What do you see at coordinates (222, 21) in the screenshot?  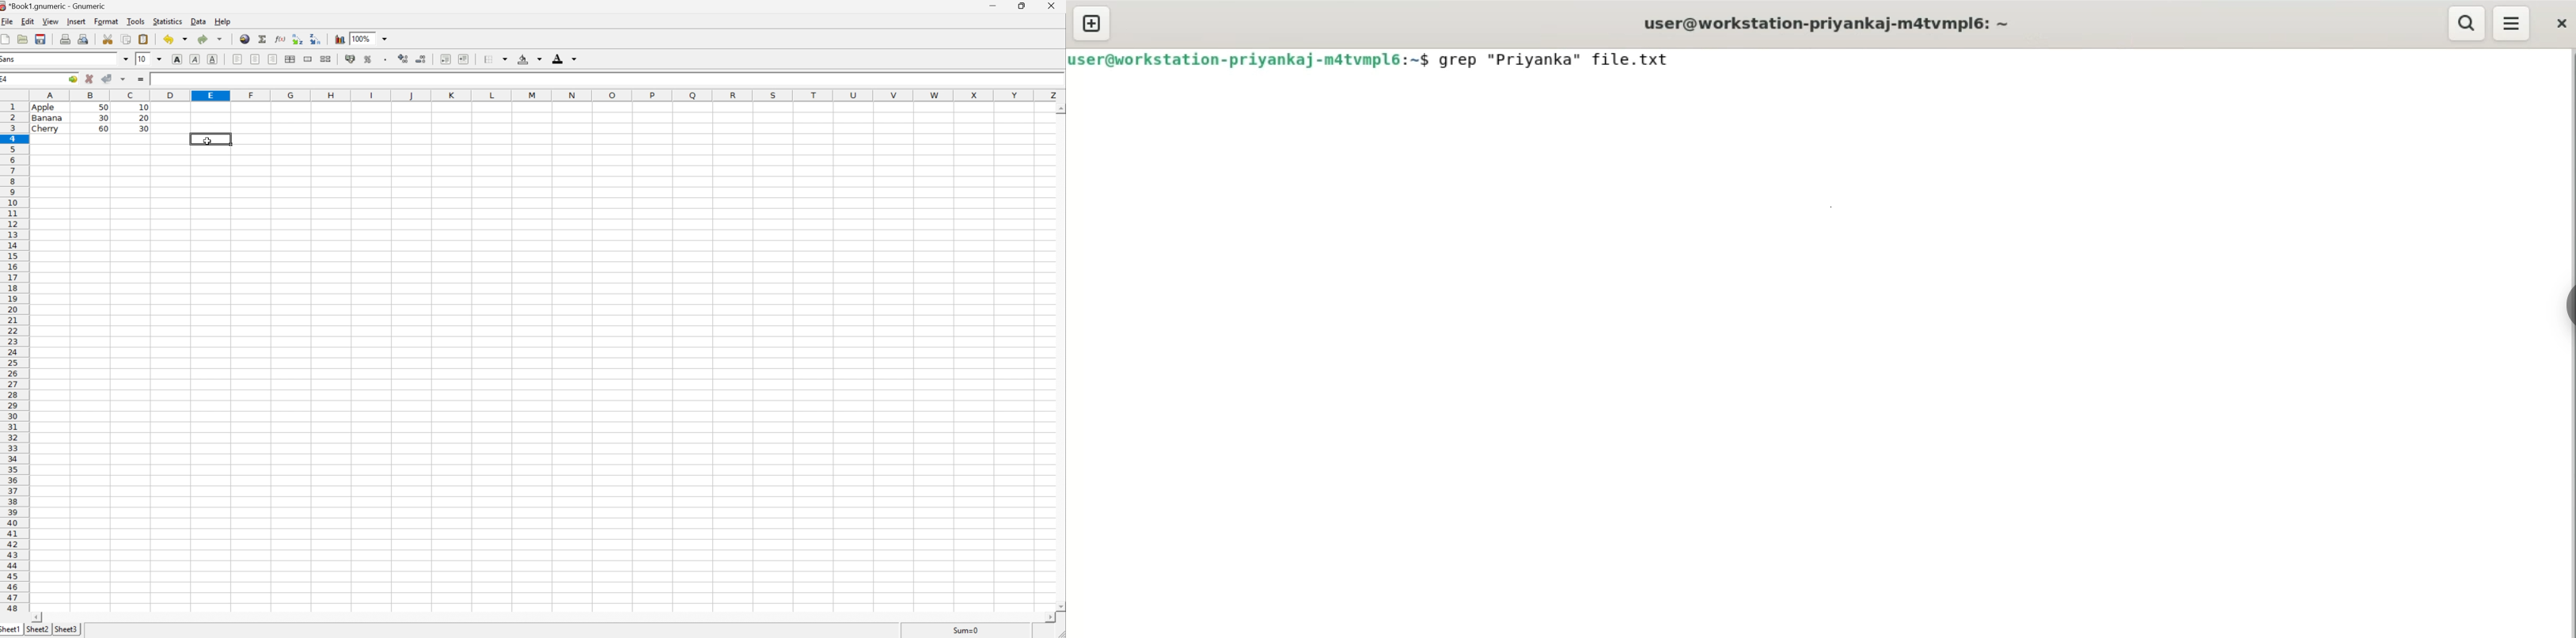 I see `help` at bounding box center [222, 21].